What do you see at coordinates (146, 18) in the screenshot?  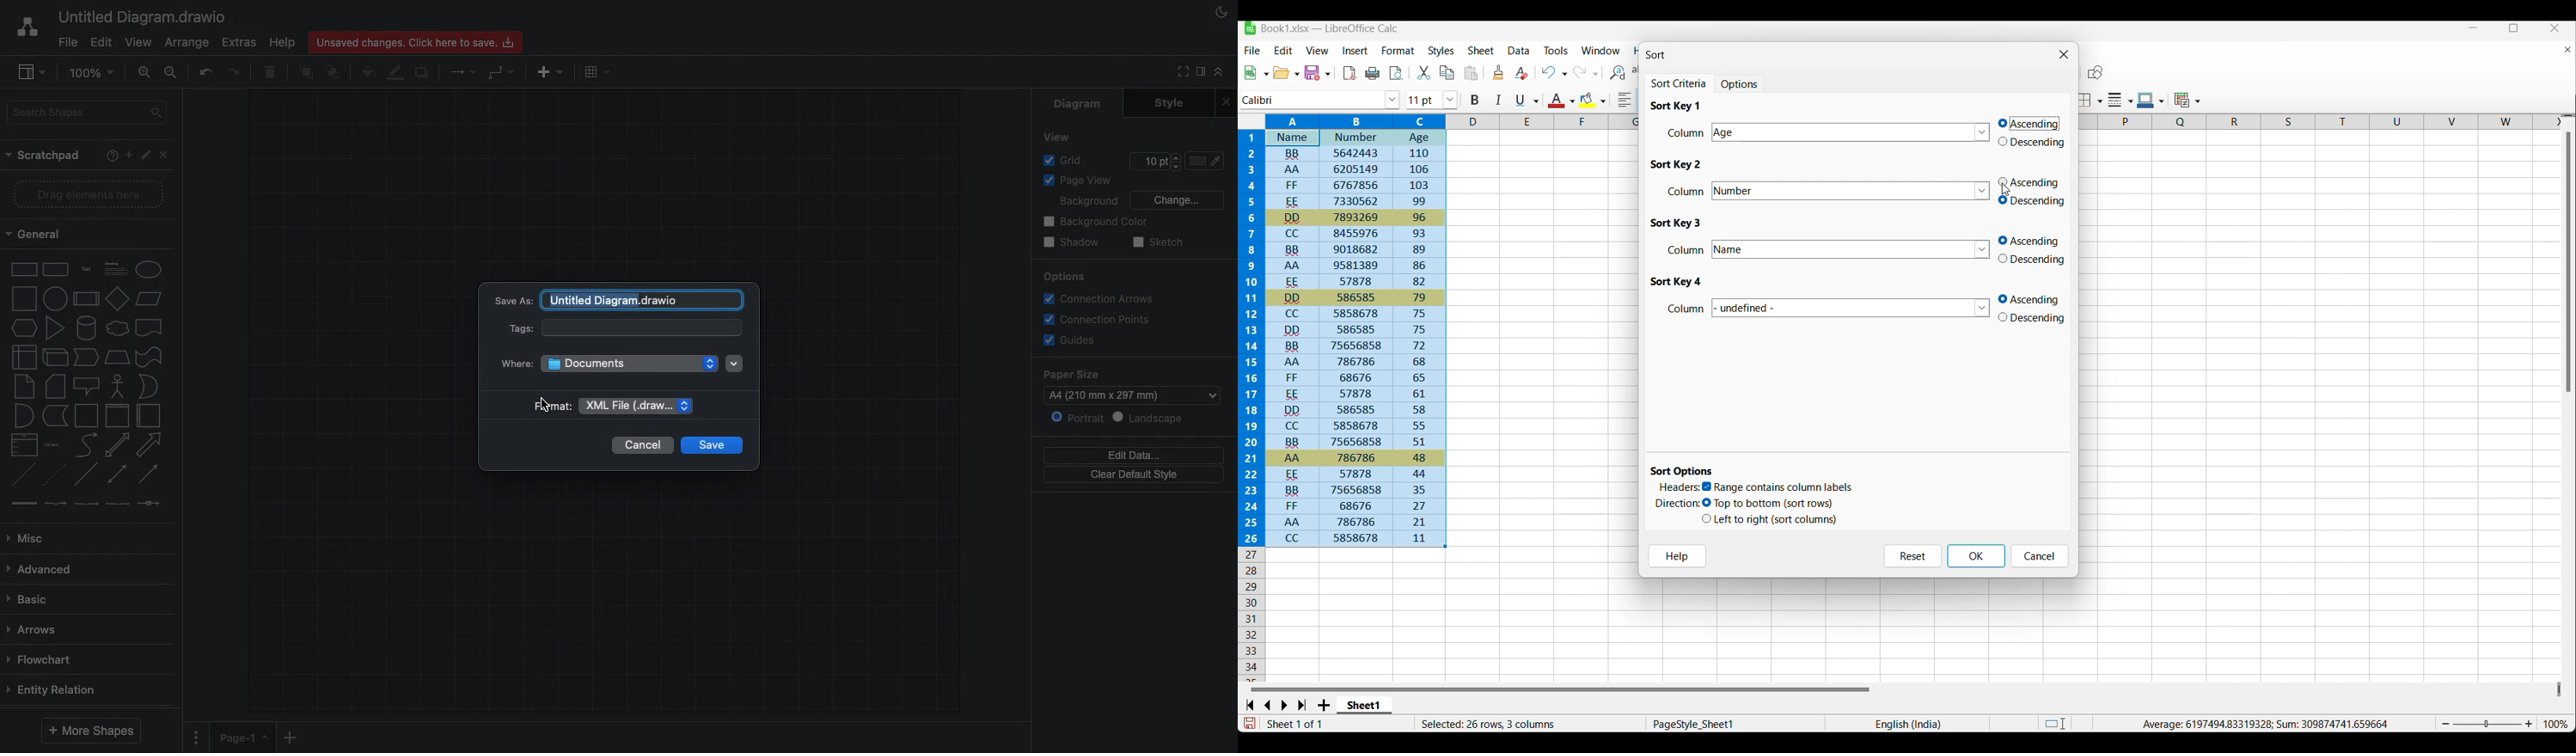 I see `Untitled diagram.draw.io` at bounding box center [146, 18].